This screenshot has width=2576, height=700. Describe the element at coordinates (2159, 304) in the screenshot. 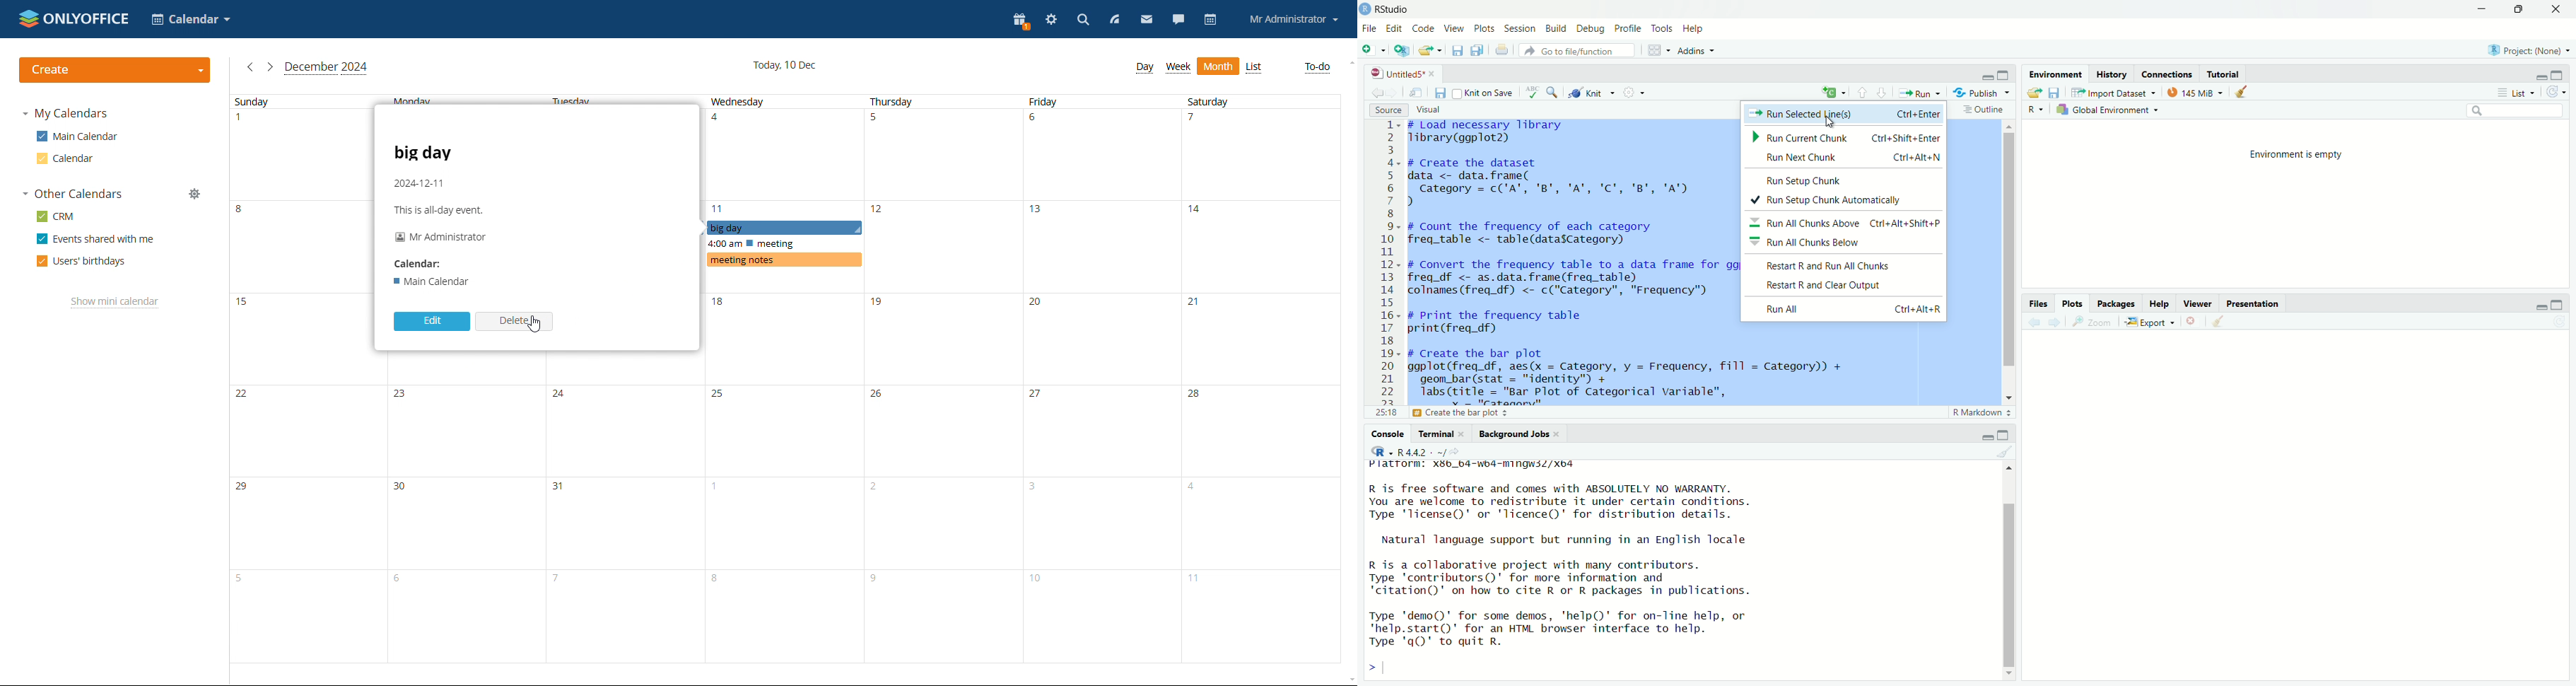

I see `help` at that location.